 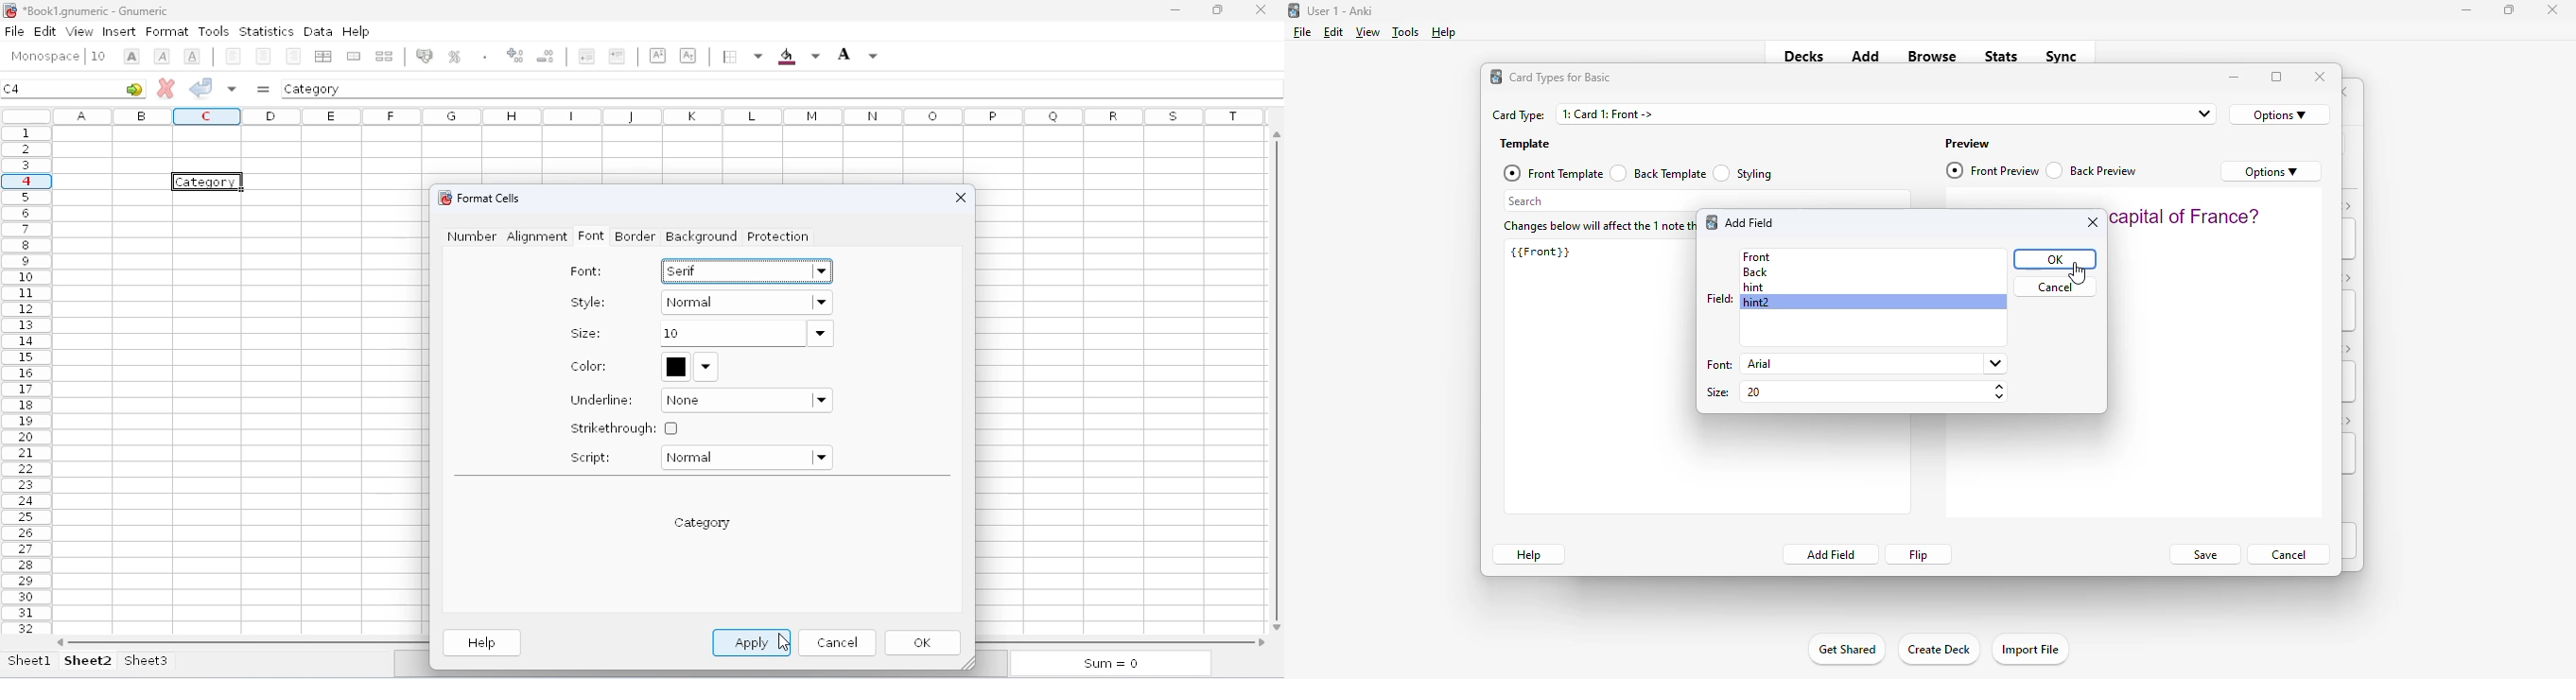 I want to click on decrease the number of decimals displayed, so click(x=546, y=55).